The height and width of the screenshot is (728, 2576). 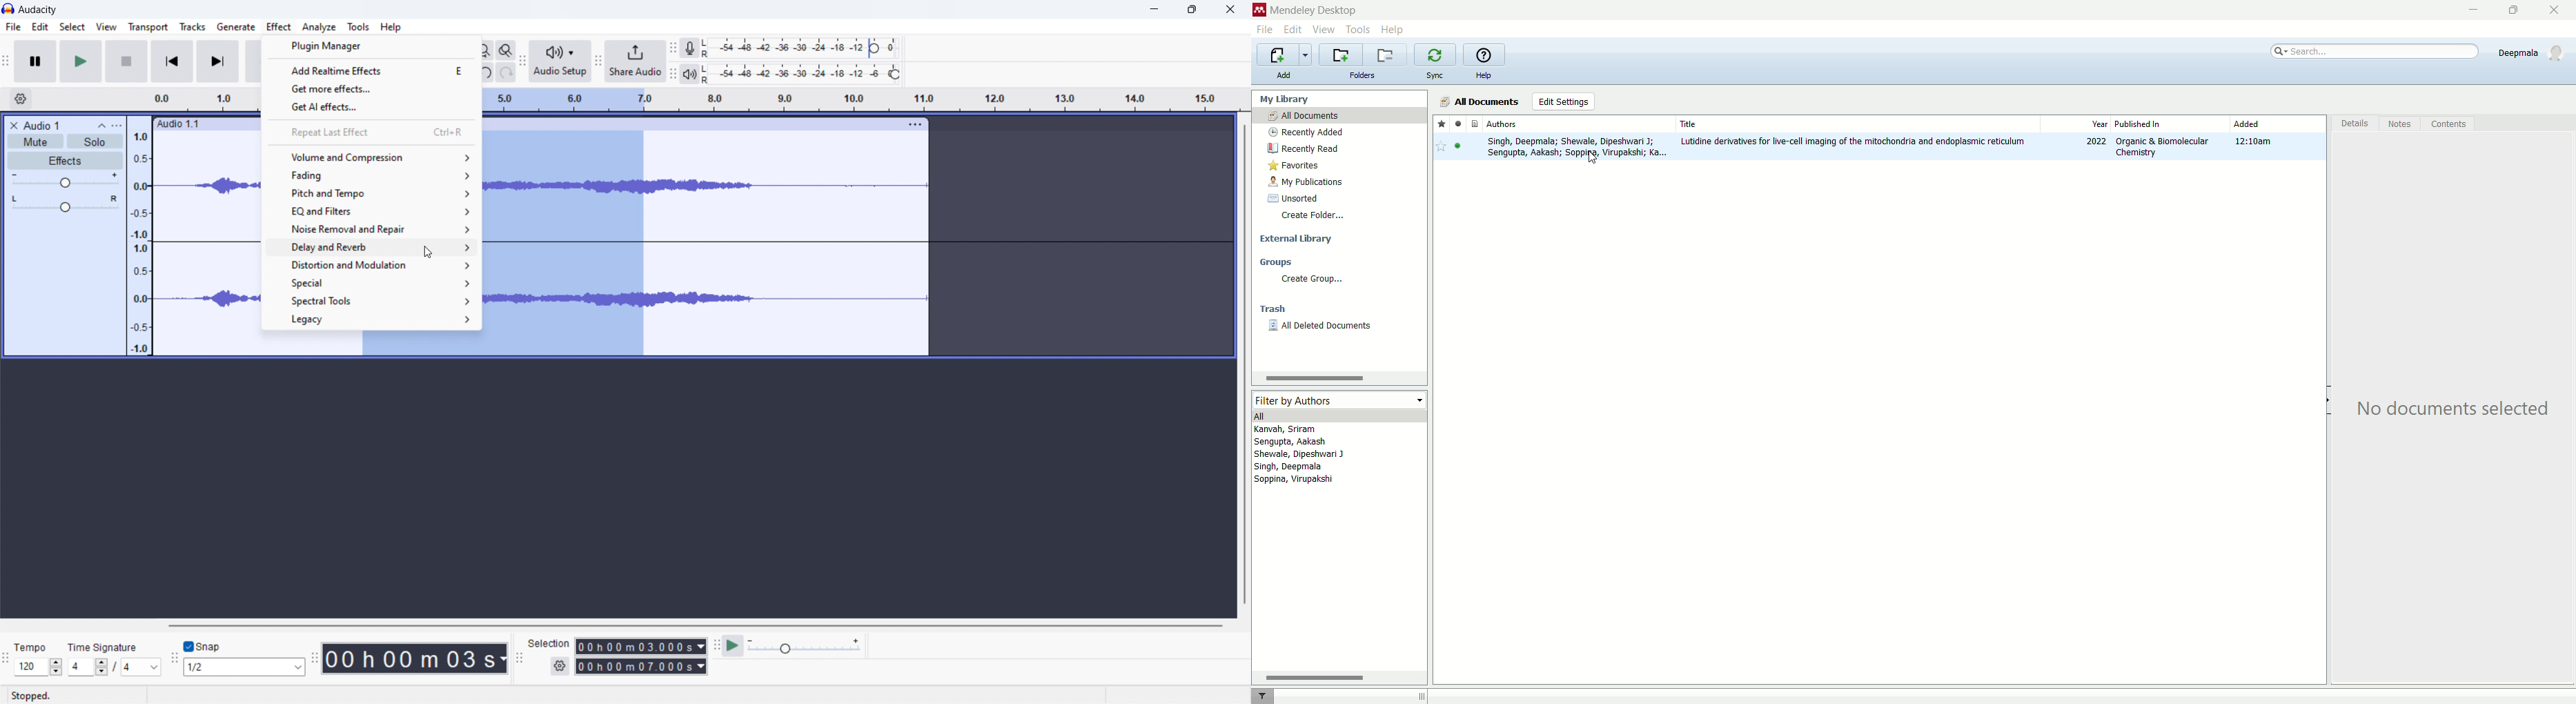 I want to click on legacy, so click(x=370, y=320).